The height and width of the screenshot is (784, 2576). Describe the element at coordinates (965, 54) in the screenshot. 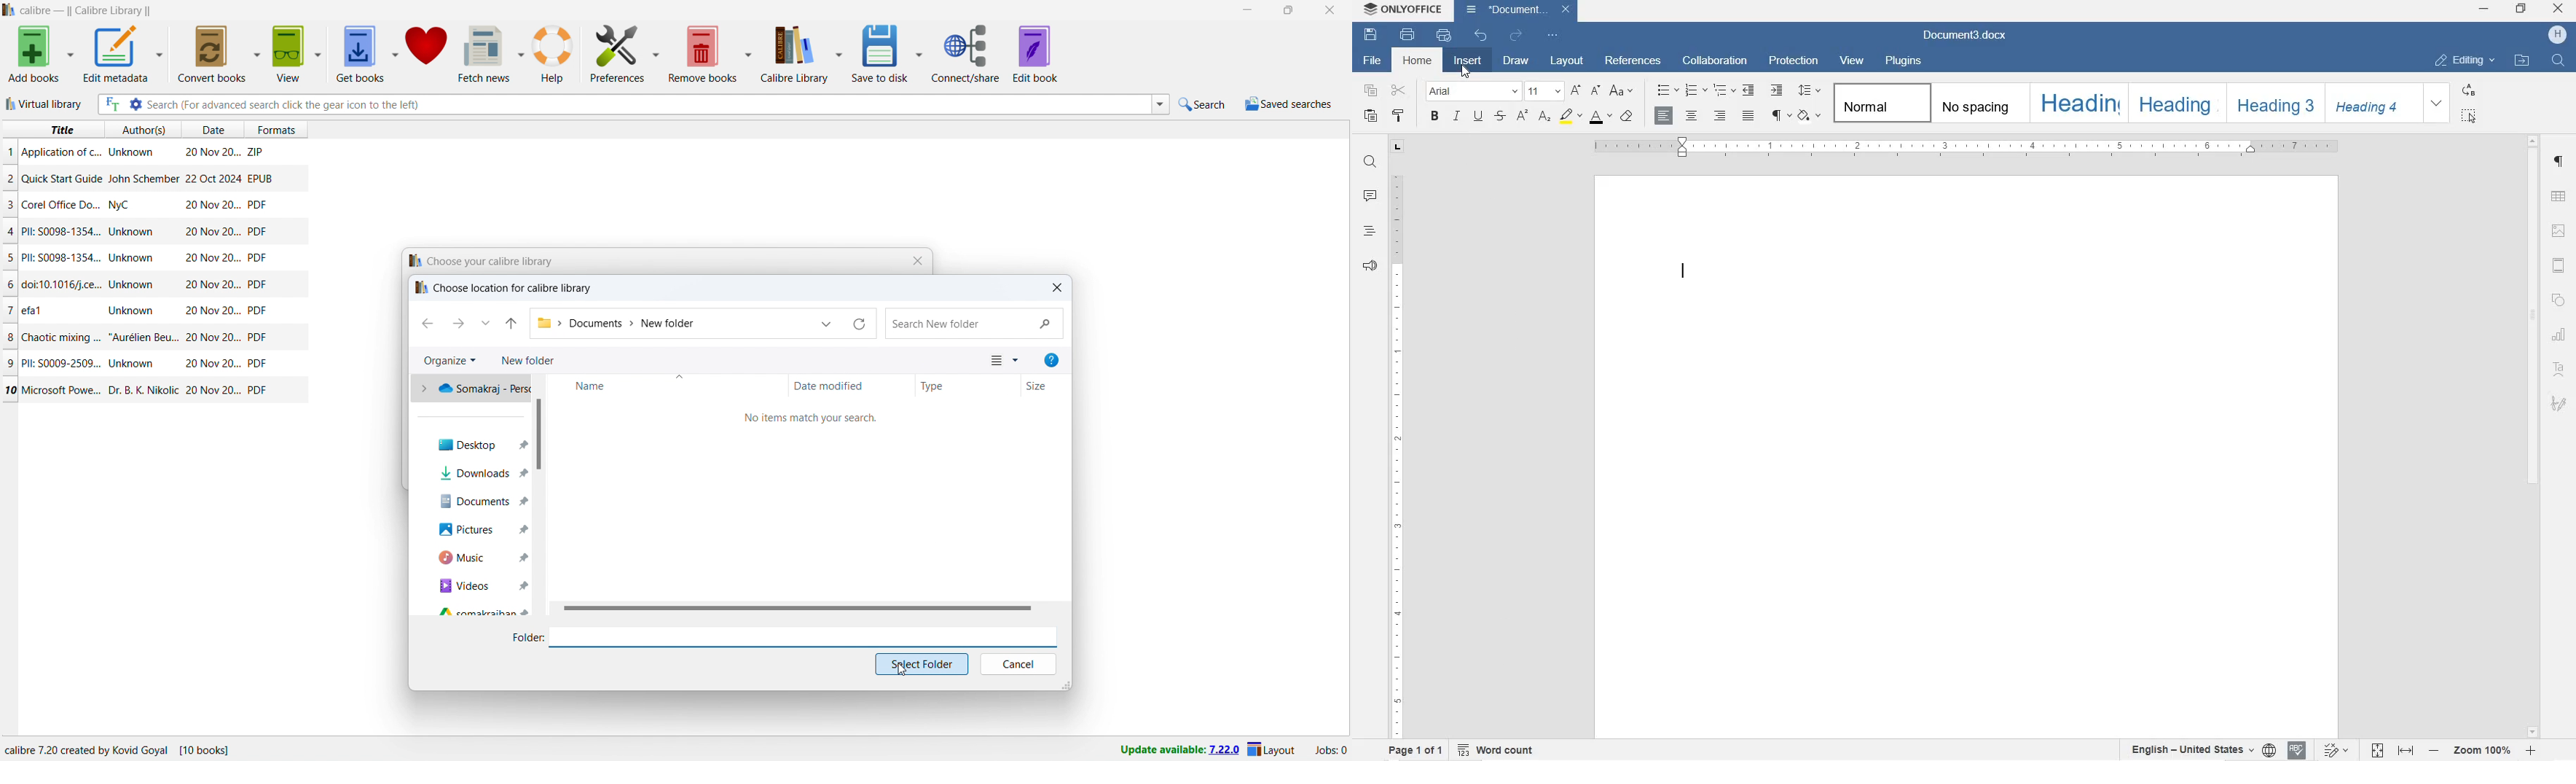

I see `connect/share` at that location.